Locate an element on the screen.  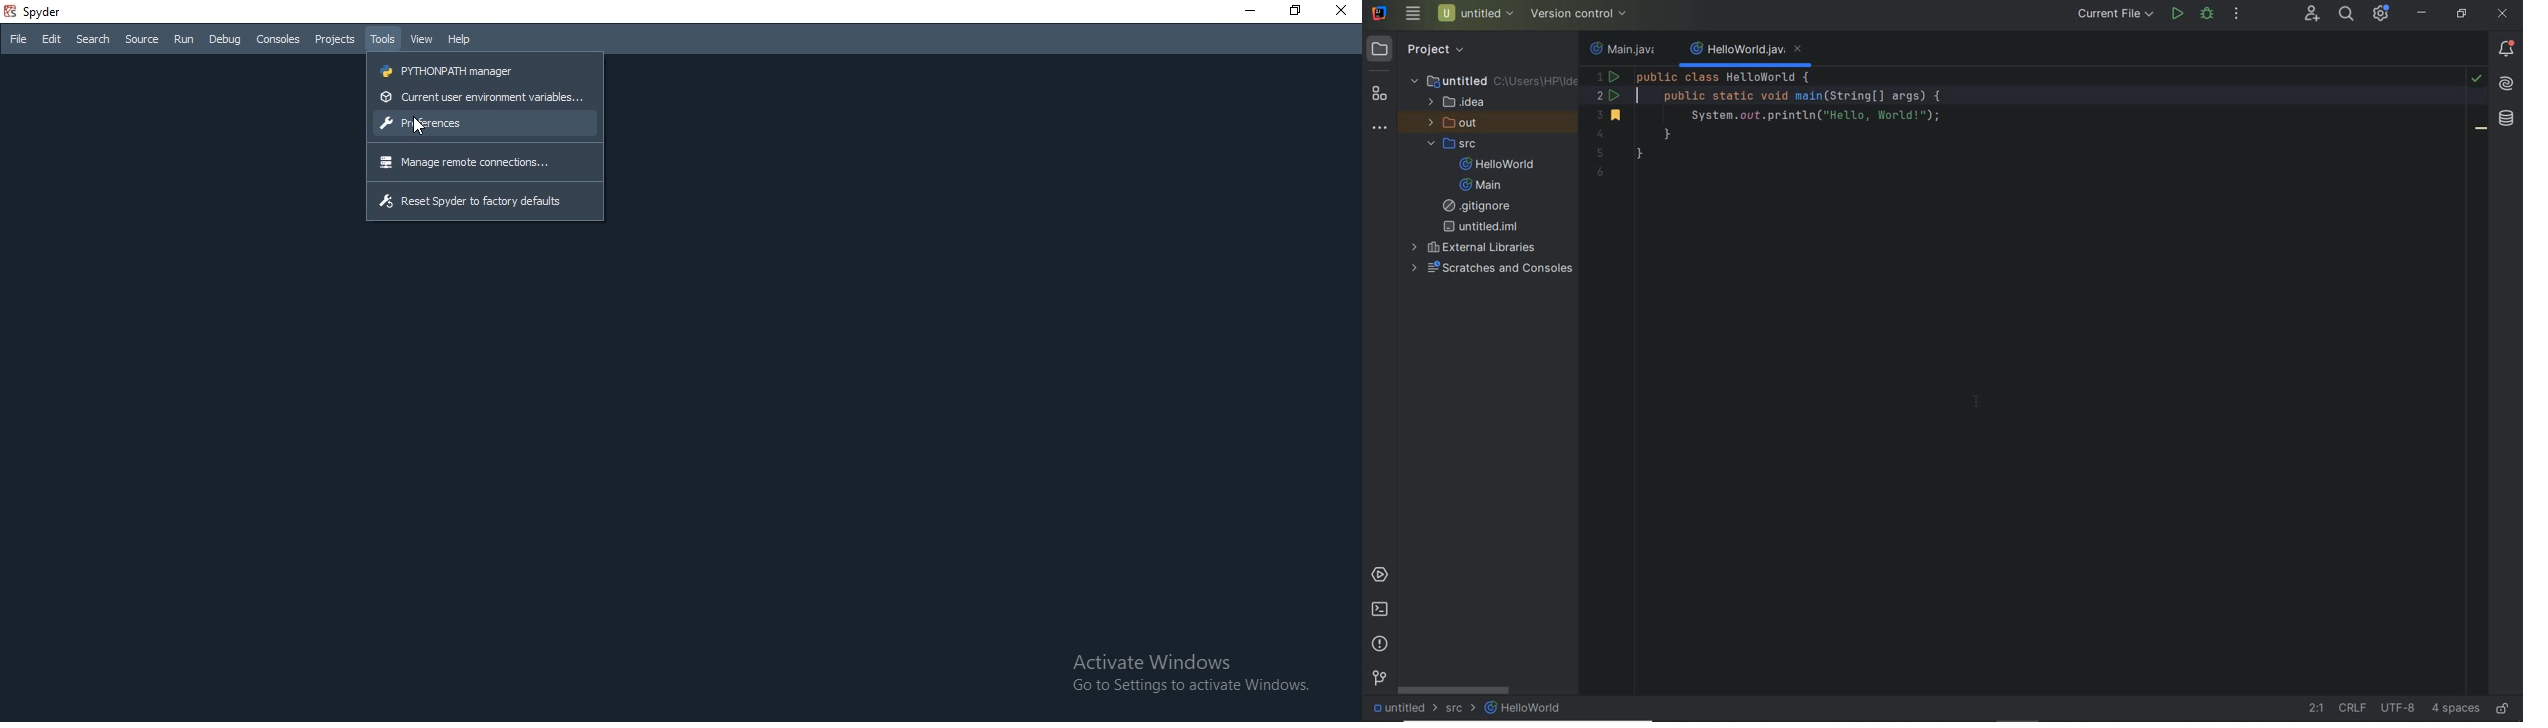
Projects is located at coordinates (334, 40).